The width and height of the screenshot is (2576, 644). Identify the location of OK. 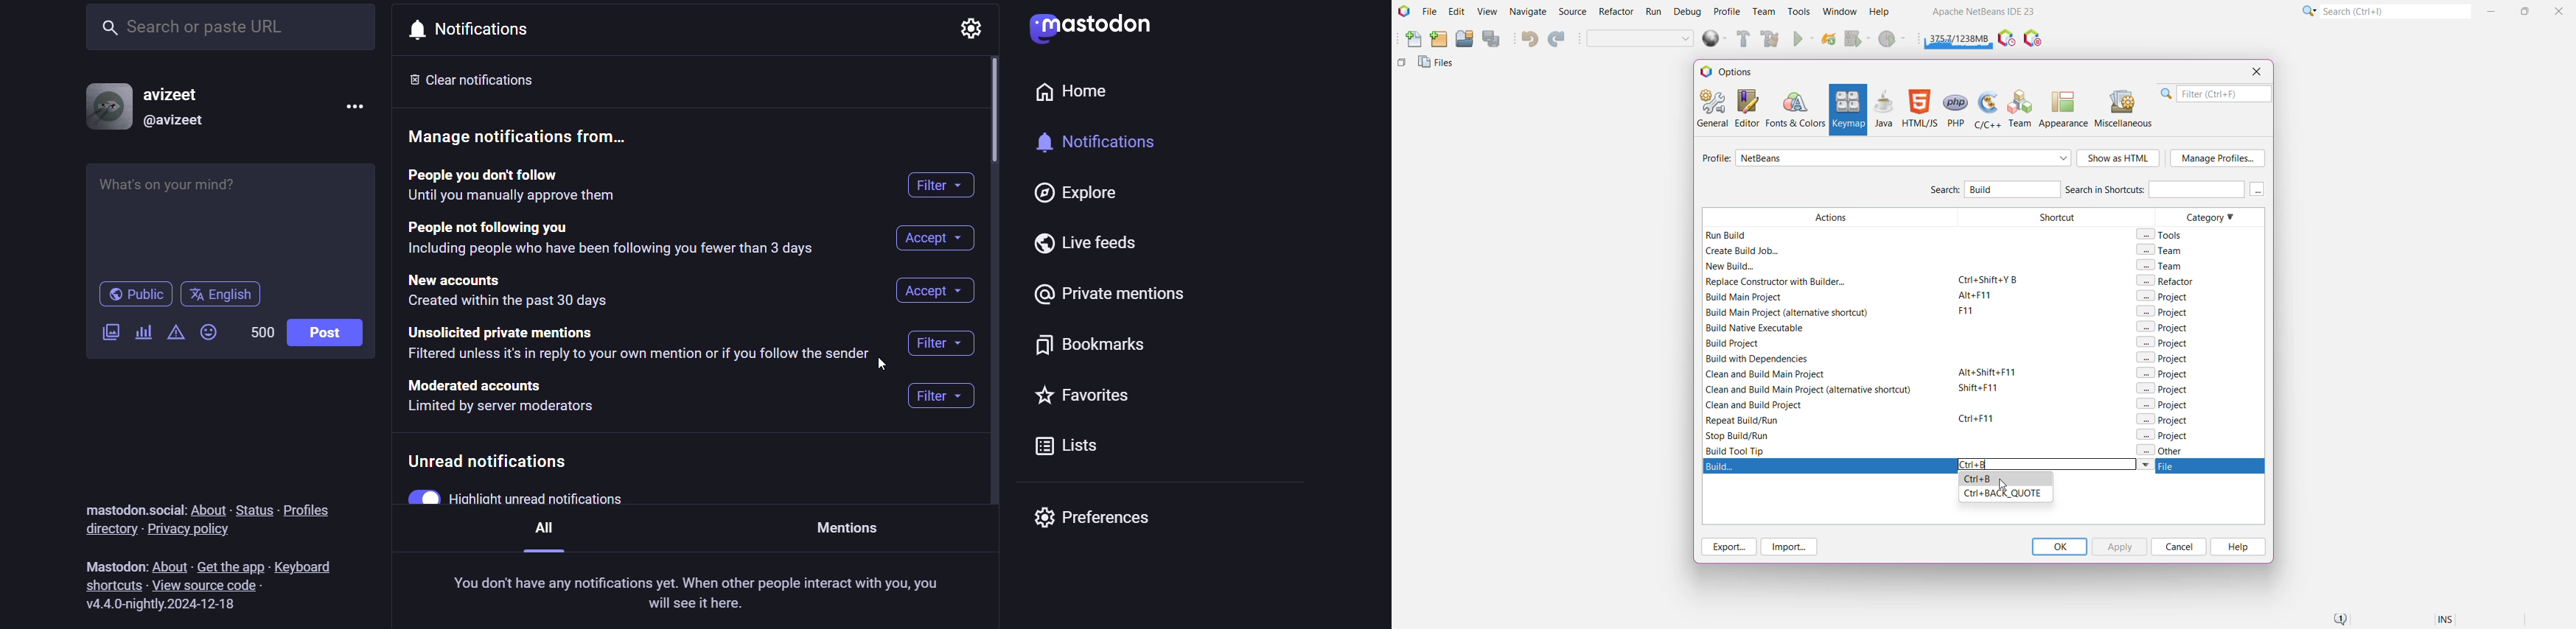
(2059, 546).